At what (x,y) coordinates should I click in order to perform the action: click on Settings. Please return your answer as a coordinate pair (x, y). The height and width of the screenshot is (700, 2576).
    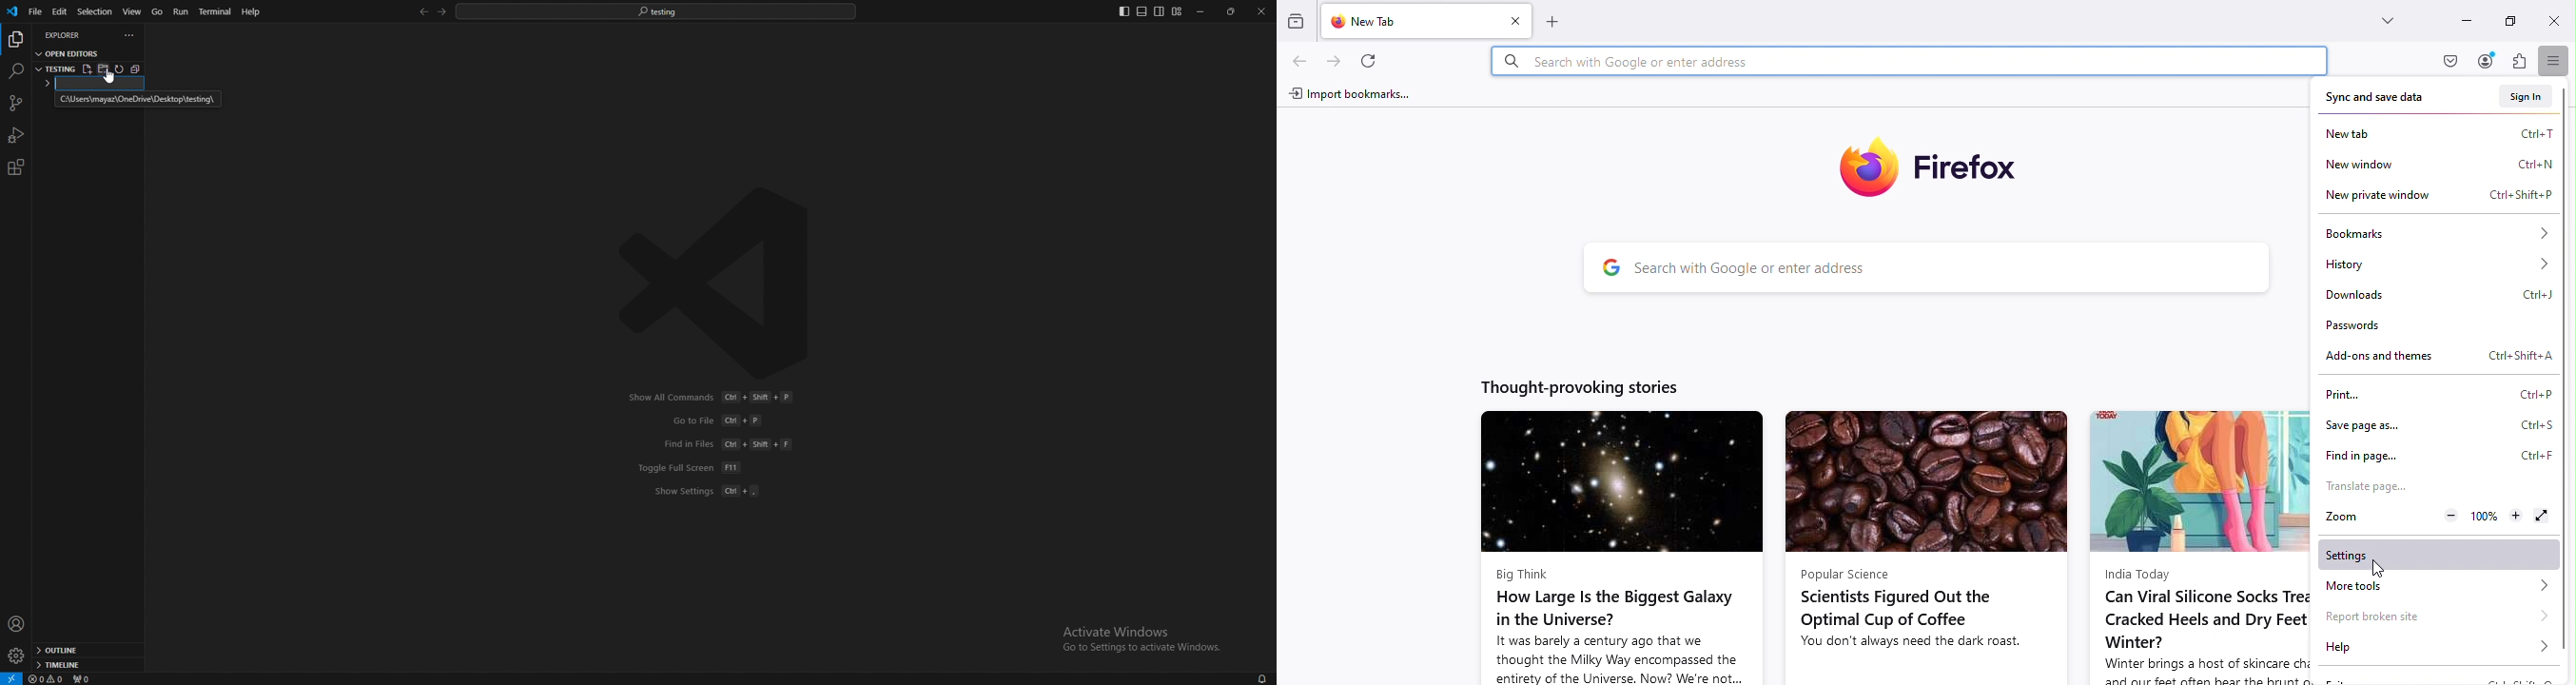
    Looking at the image, I should click on (2440, 555).